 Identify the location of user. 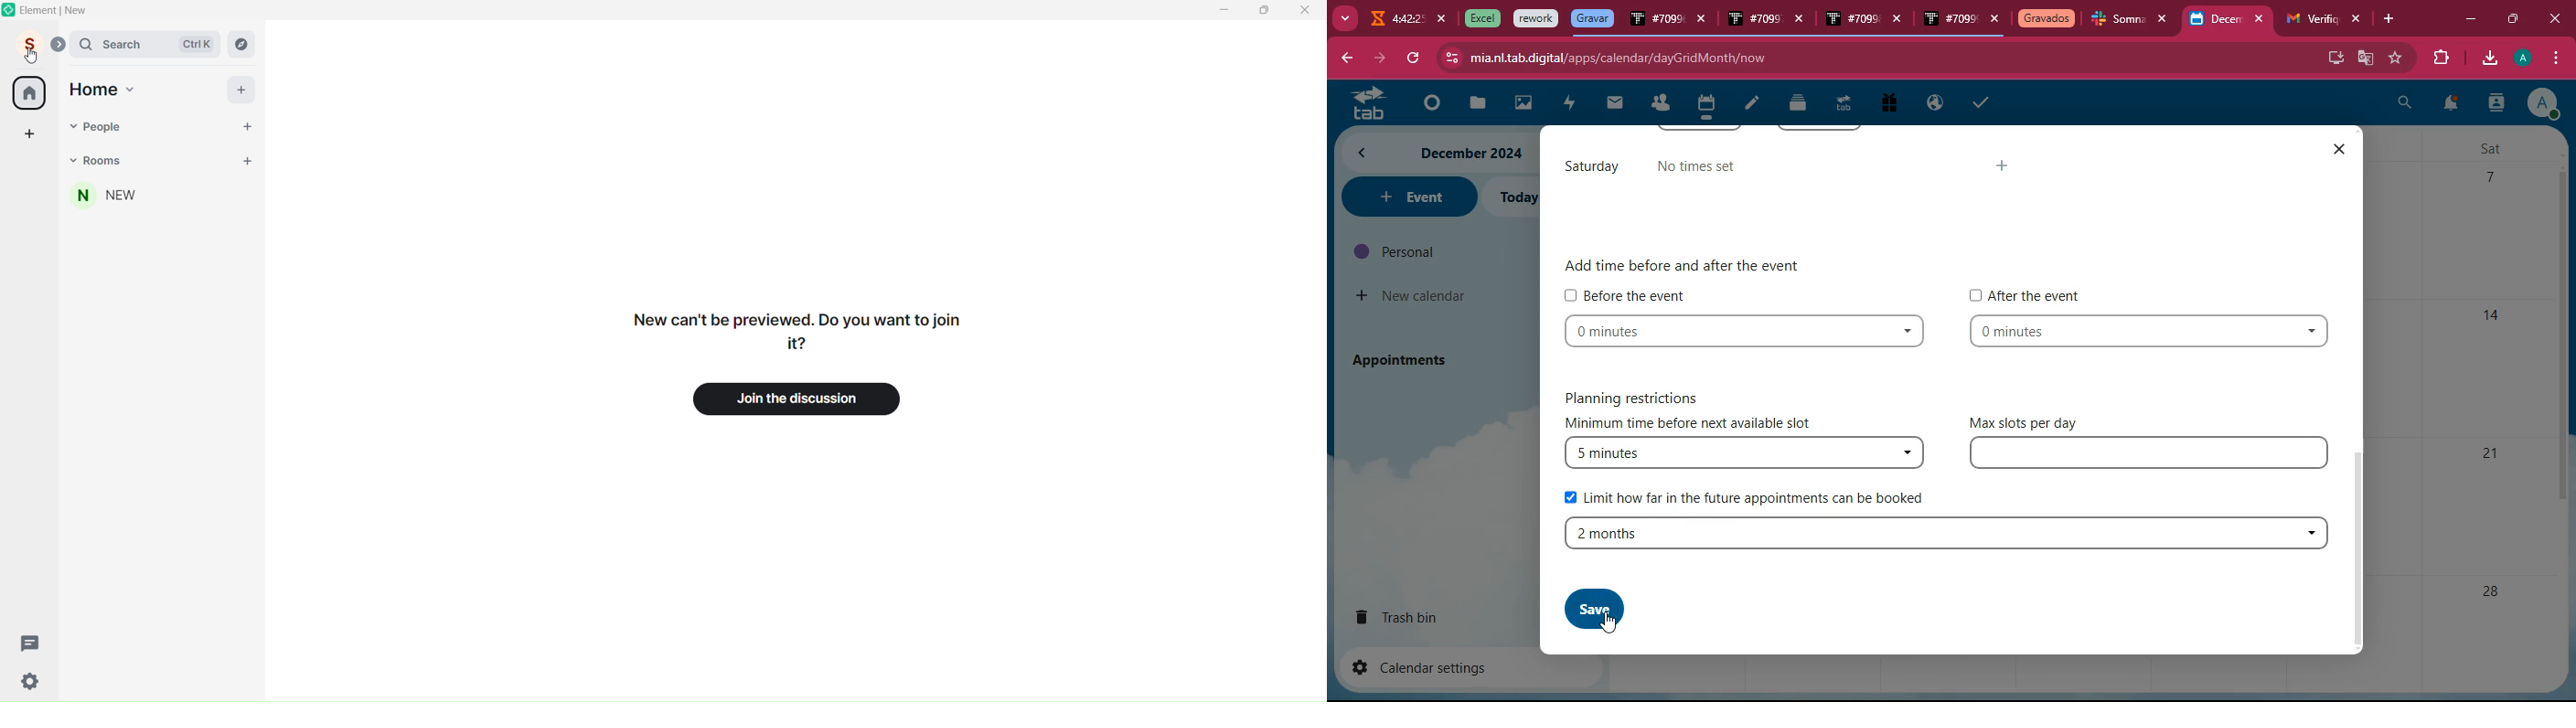
(2496, 105).